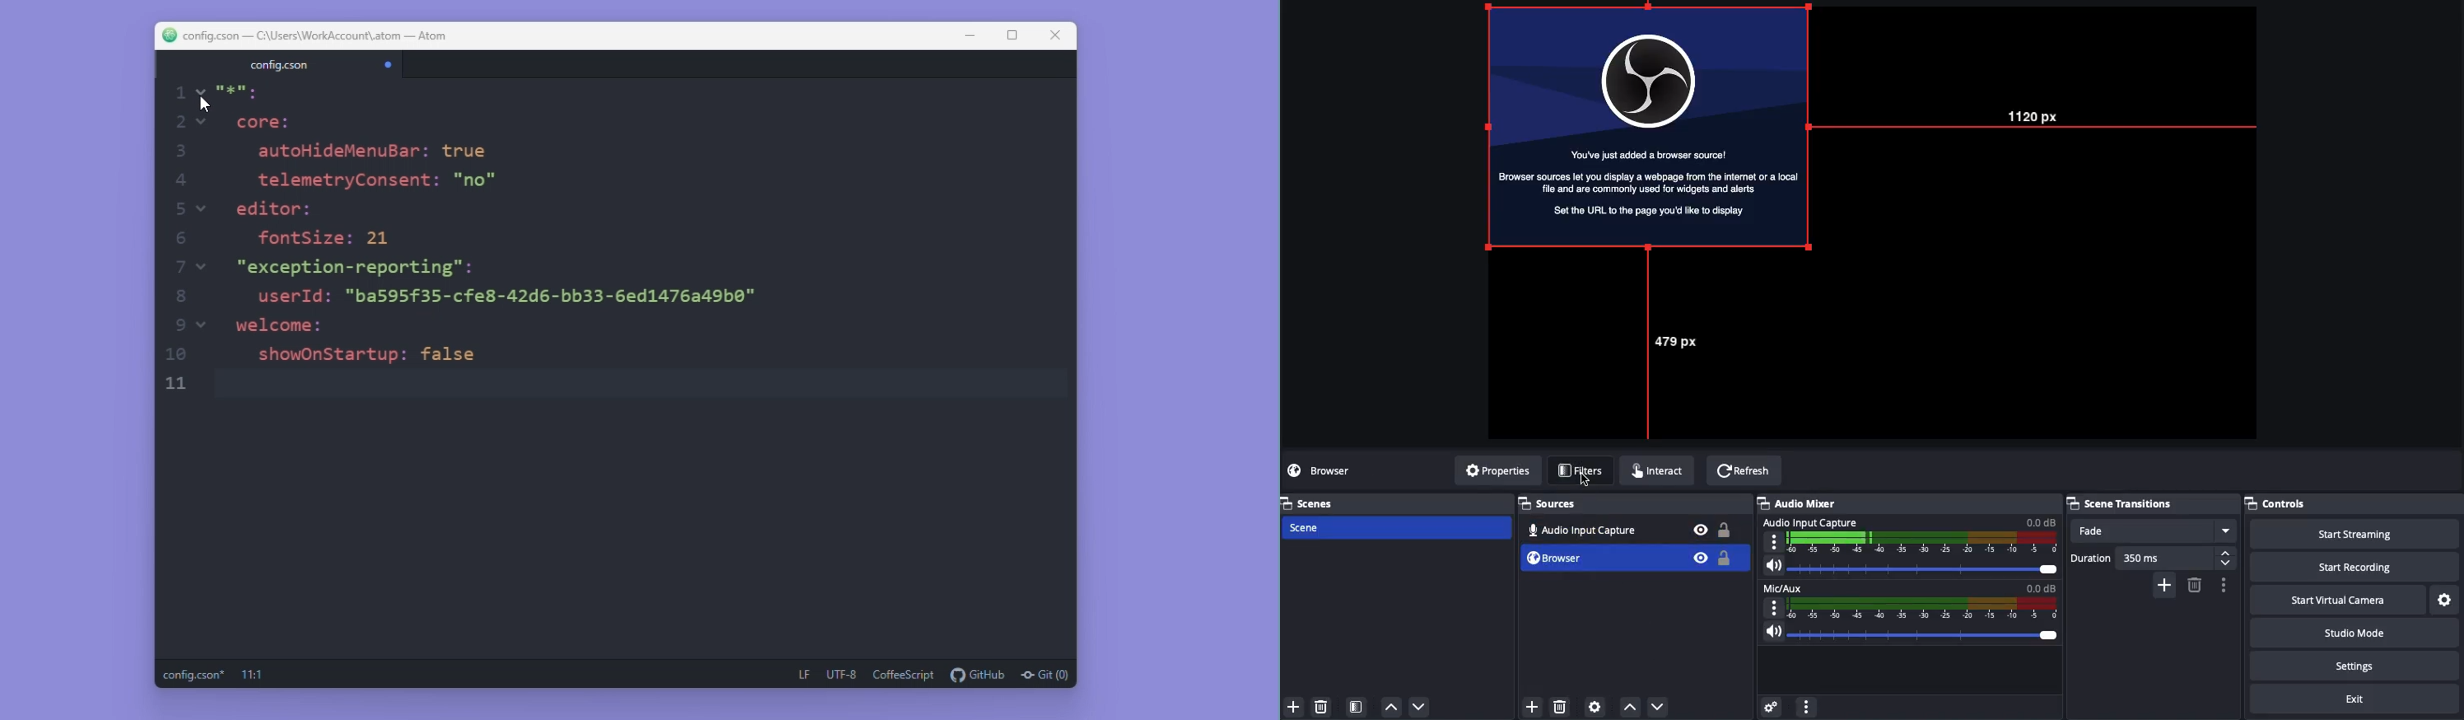  I want to click on Add, so click(2165, 586).